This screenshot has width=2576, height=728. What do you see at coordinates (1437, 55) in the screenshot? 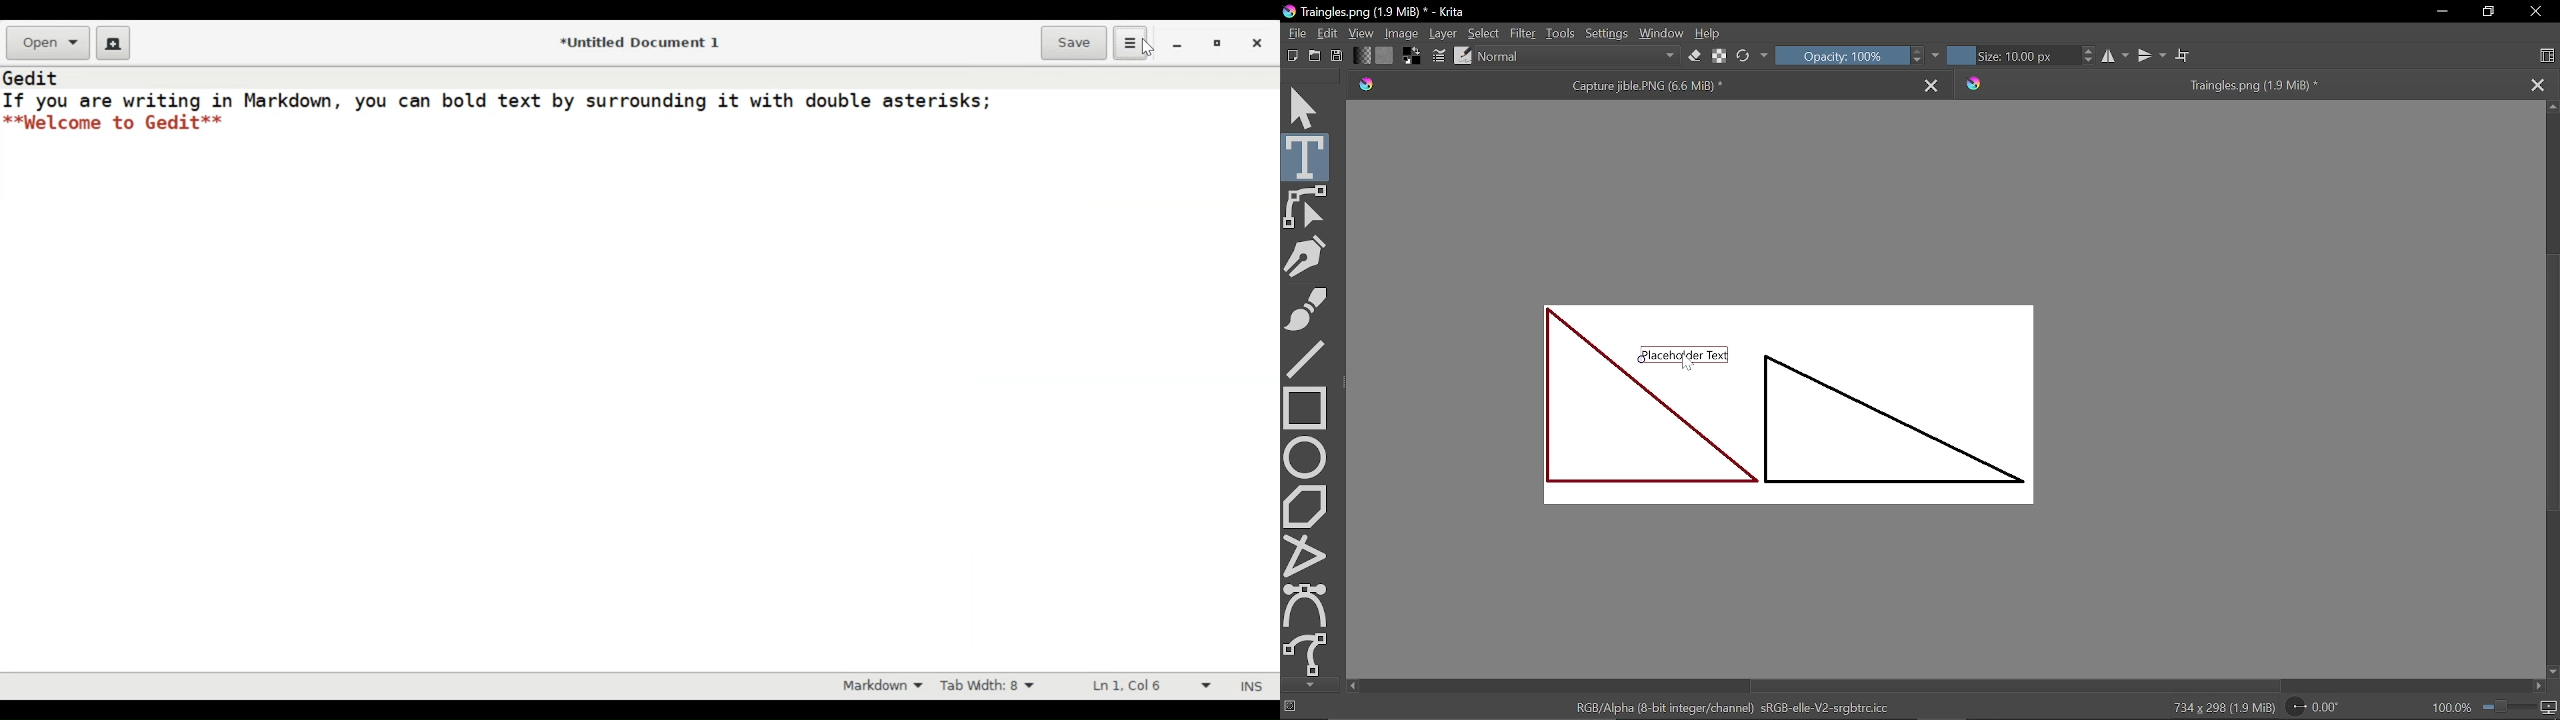
I see `Edit Brush settings` at bounding box center [1437, 55].